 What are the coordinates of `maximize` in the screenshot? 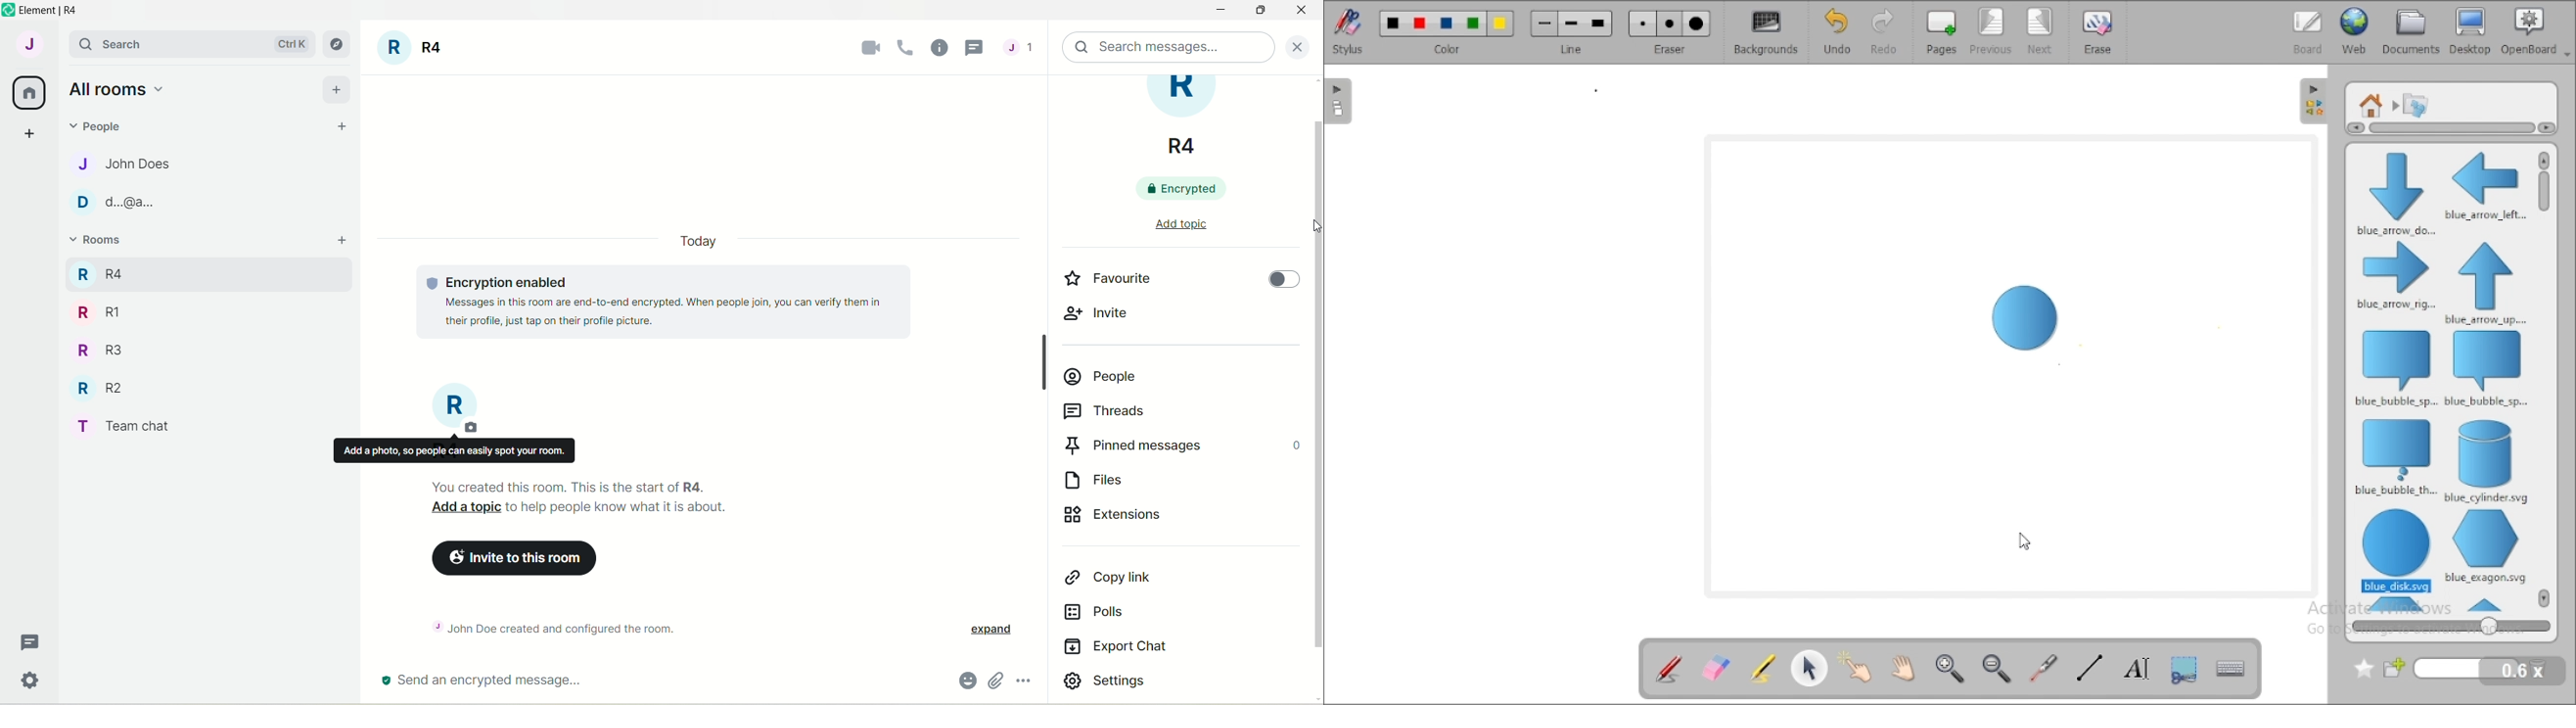 It's located at (1264, 11).